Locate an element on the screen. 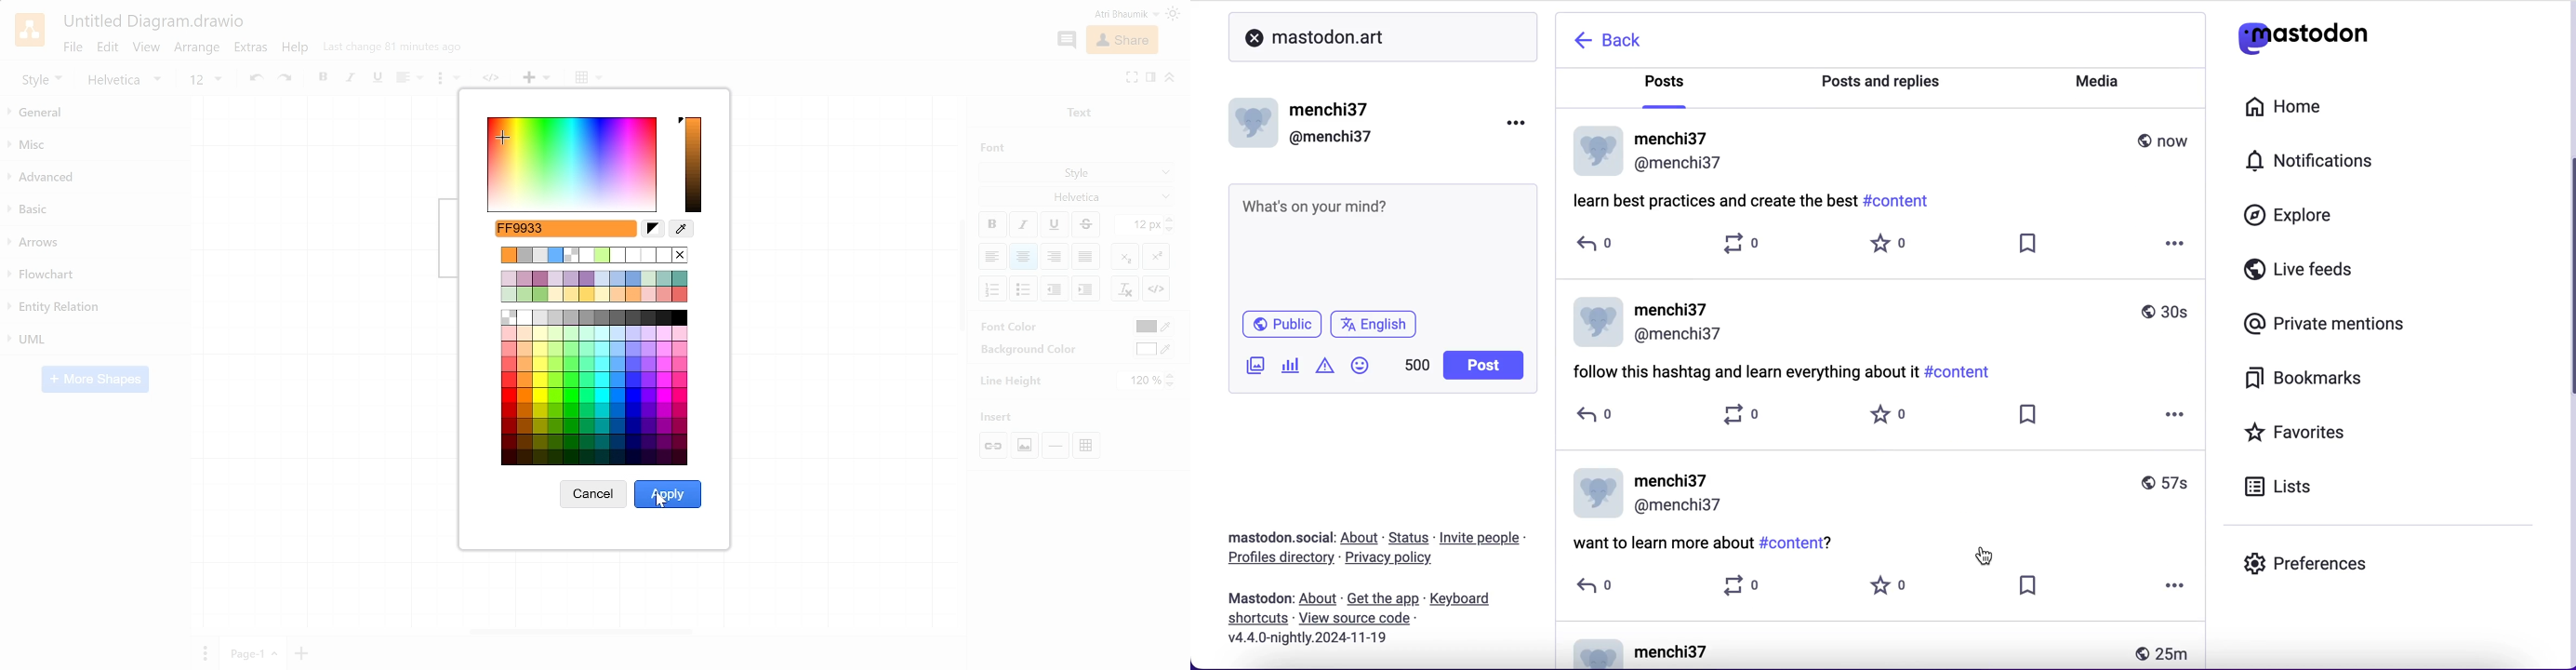 The height and width of the screenshot is (672, 2576).  is located at coordinates (1355, 618).